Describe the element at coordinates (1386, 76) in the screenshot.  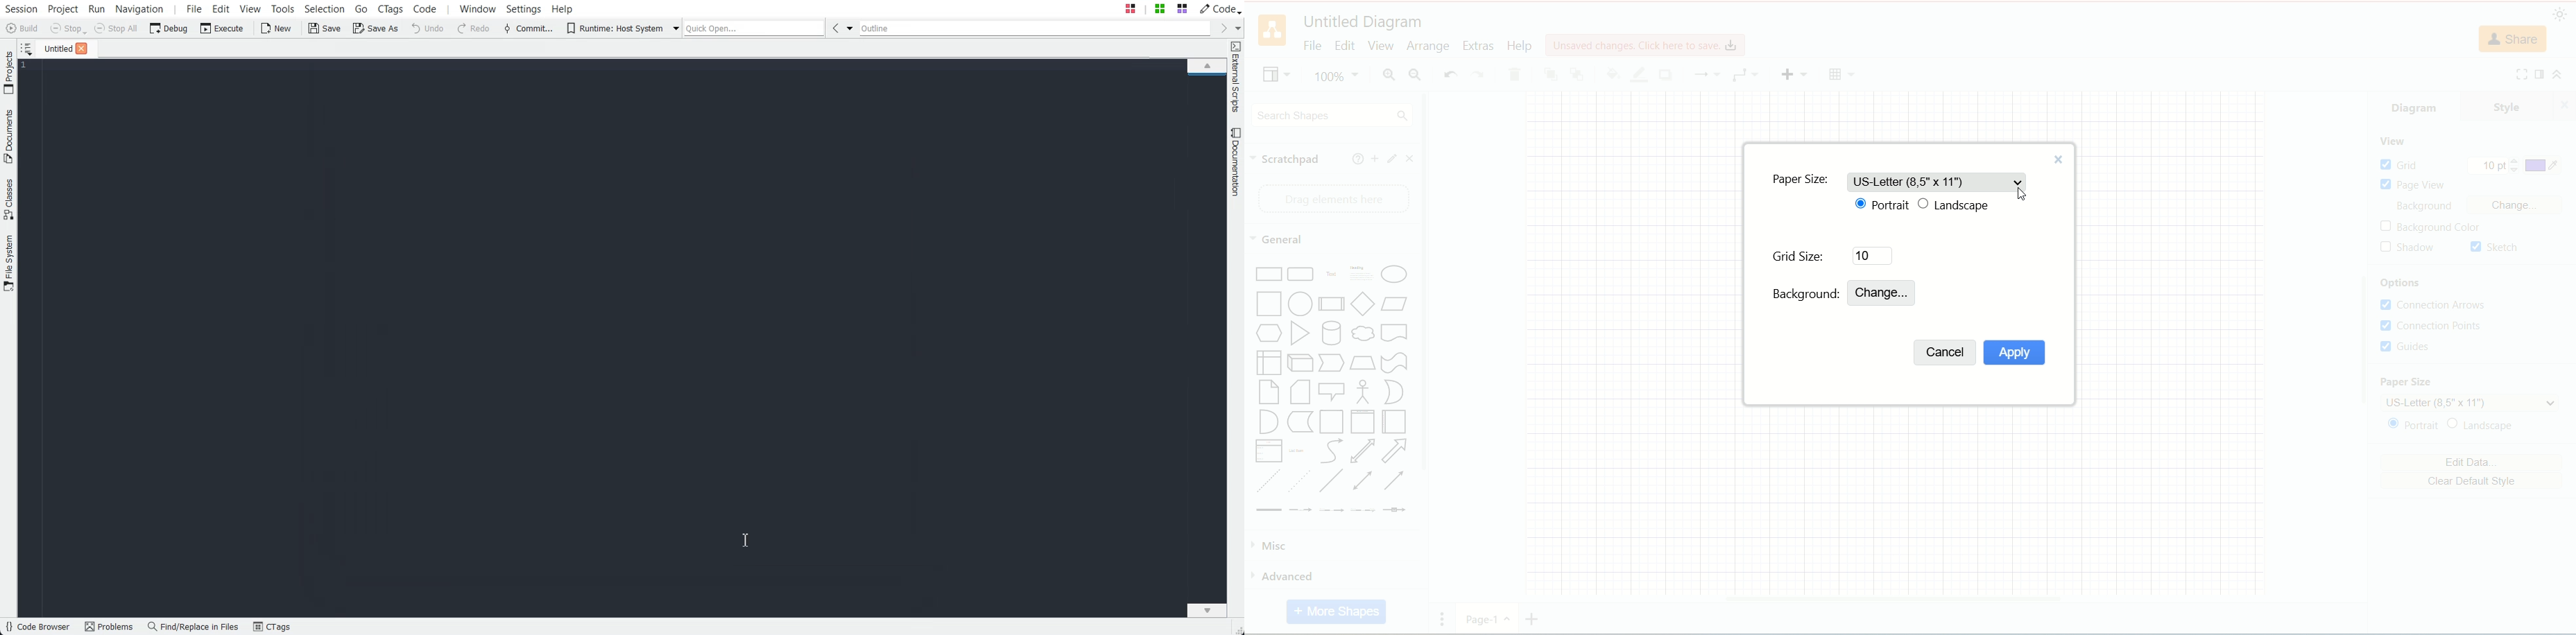
I see `zoom in` at that location.